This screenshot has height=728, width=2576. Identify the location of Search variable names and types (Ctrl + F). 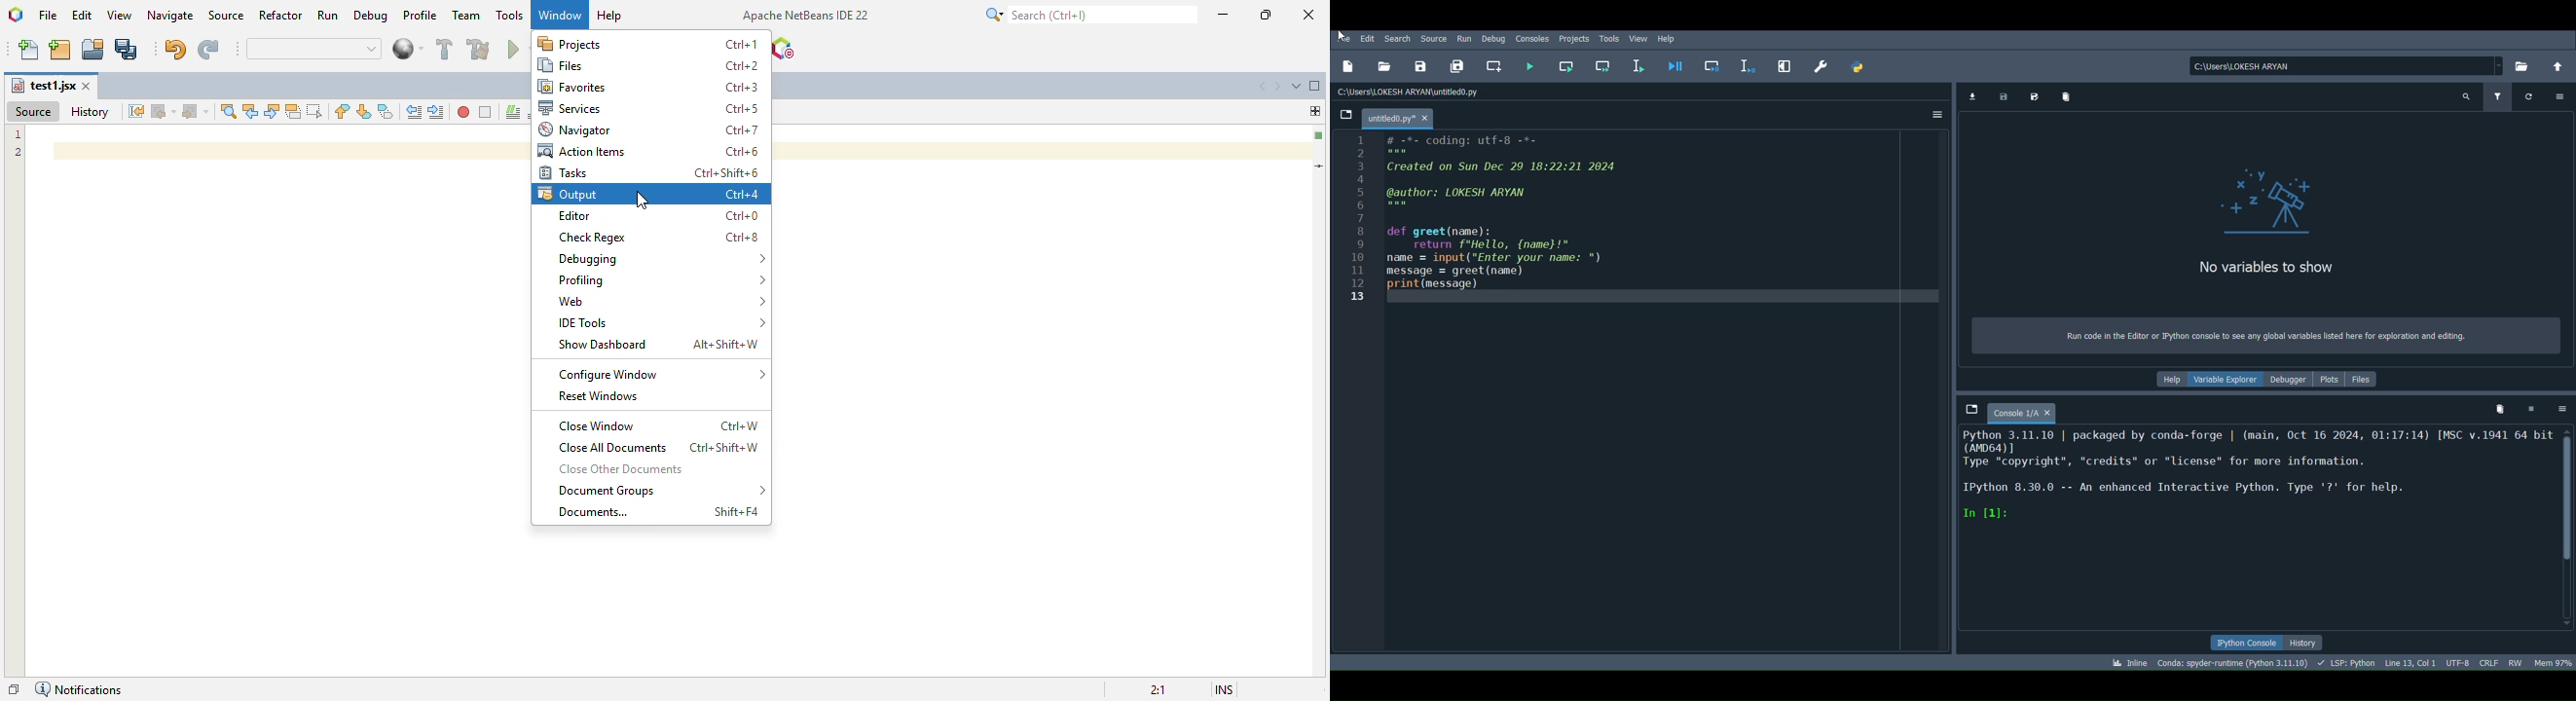
(2466, 95).